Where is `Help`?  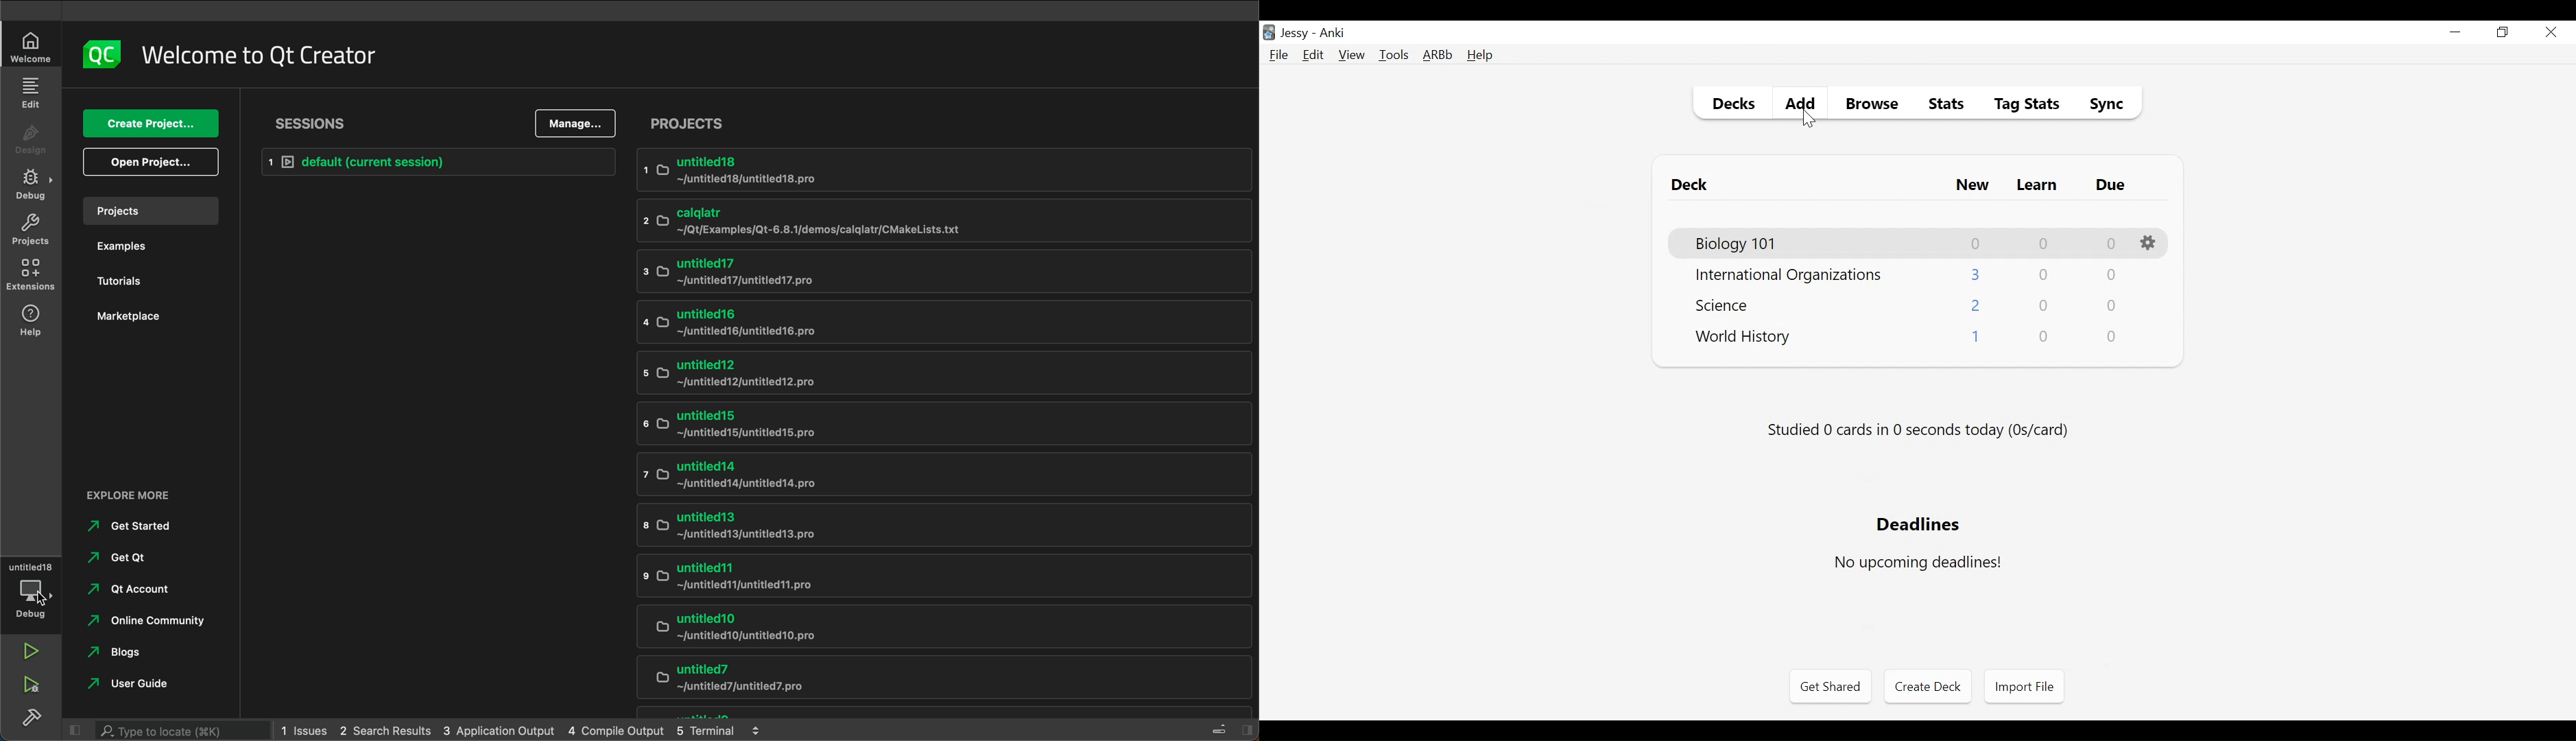
Help is located at coordinates (1479, 56).